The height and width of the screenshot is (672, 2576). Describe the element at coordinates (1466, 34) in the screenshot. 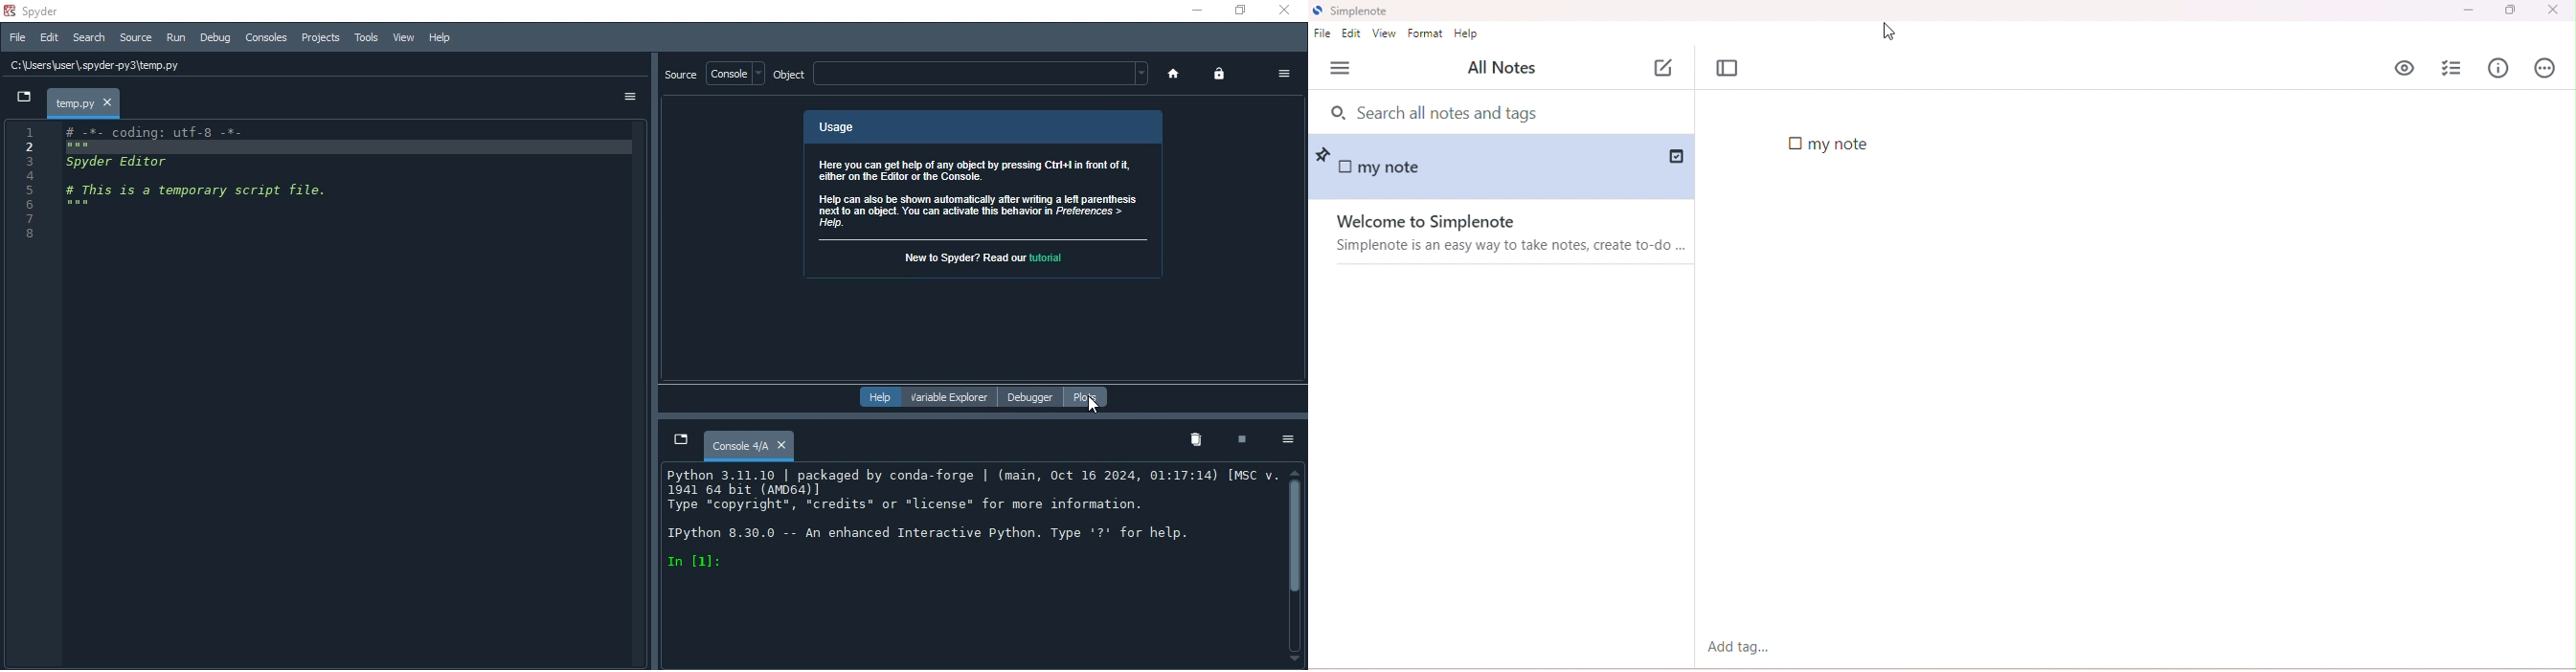

I see `help` at that location.